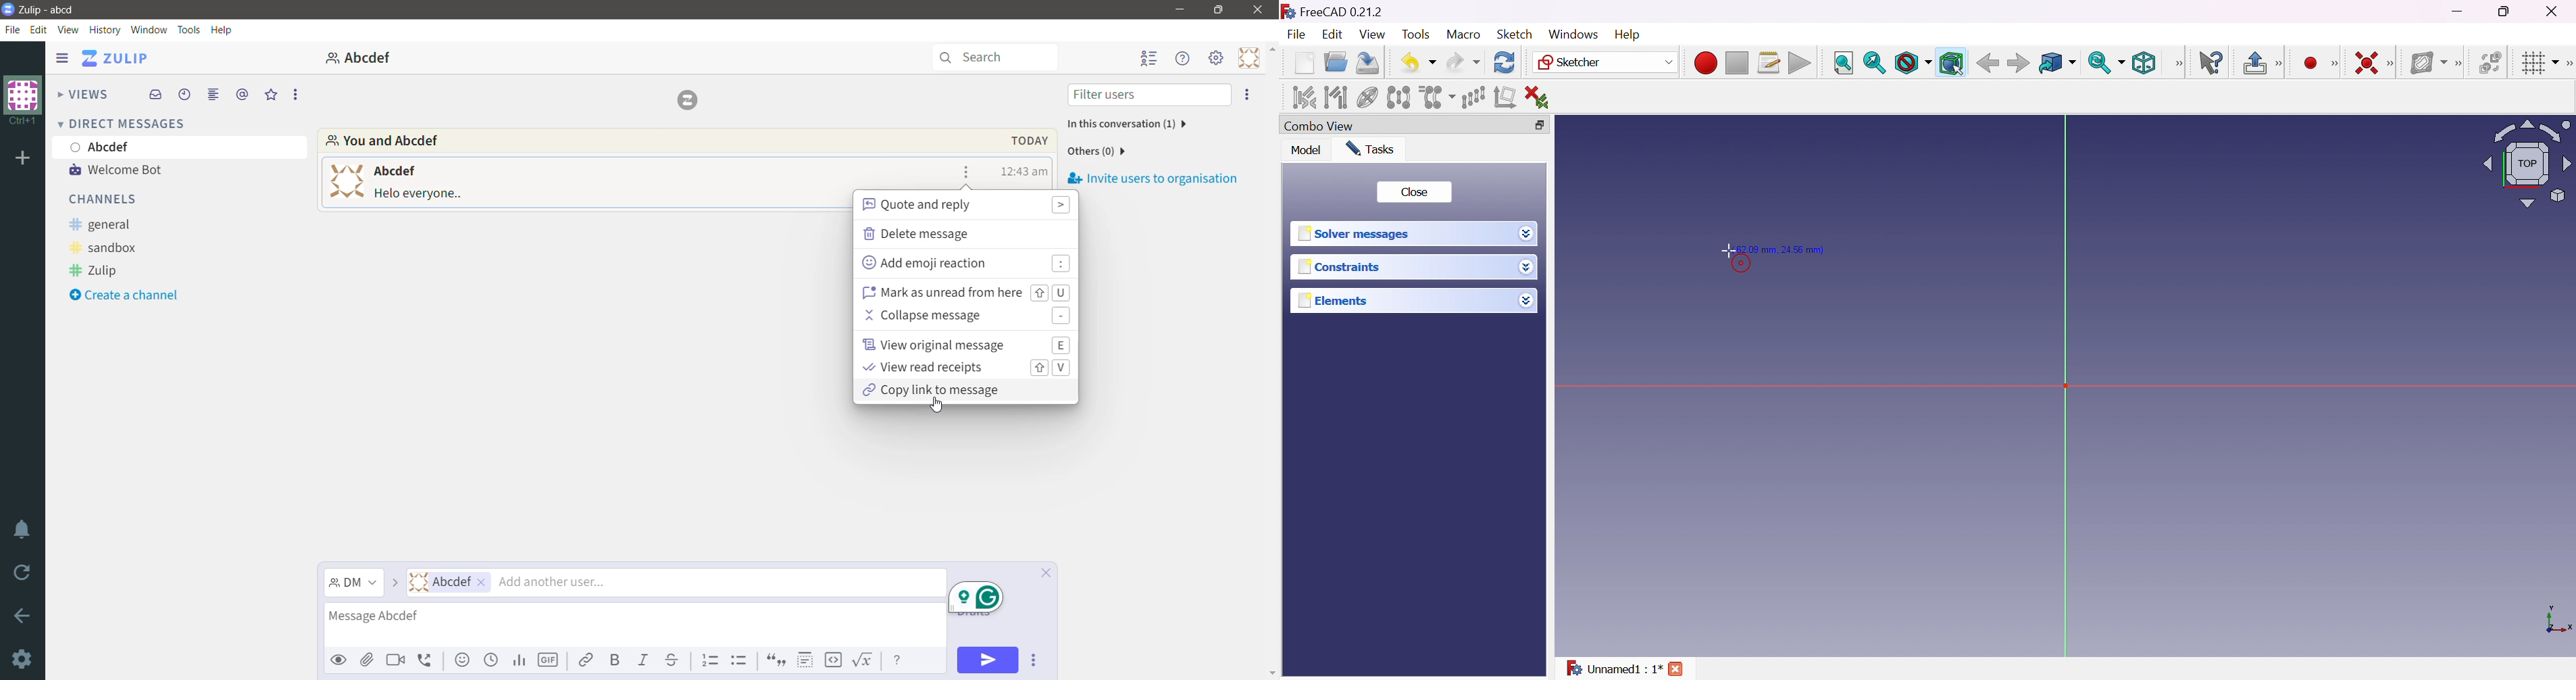 This screenshot has height=700, width=2576. I want to click on Quote and reply, so click(968, 203).